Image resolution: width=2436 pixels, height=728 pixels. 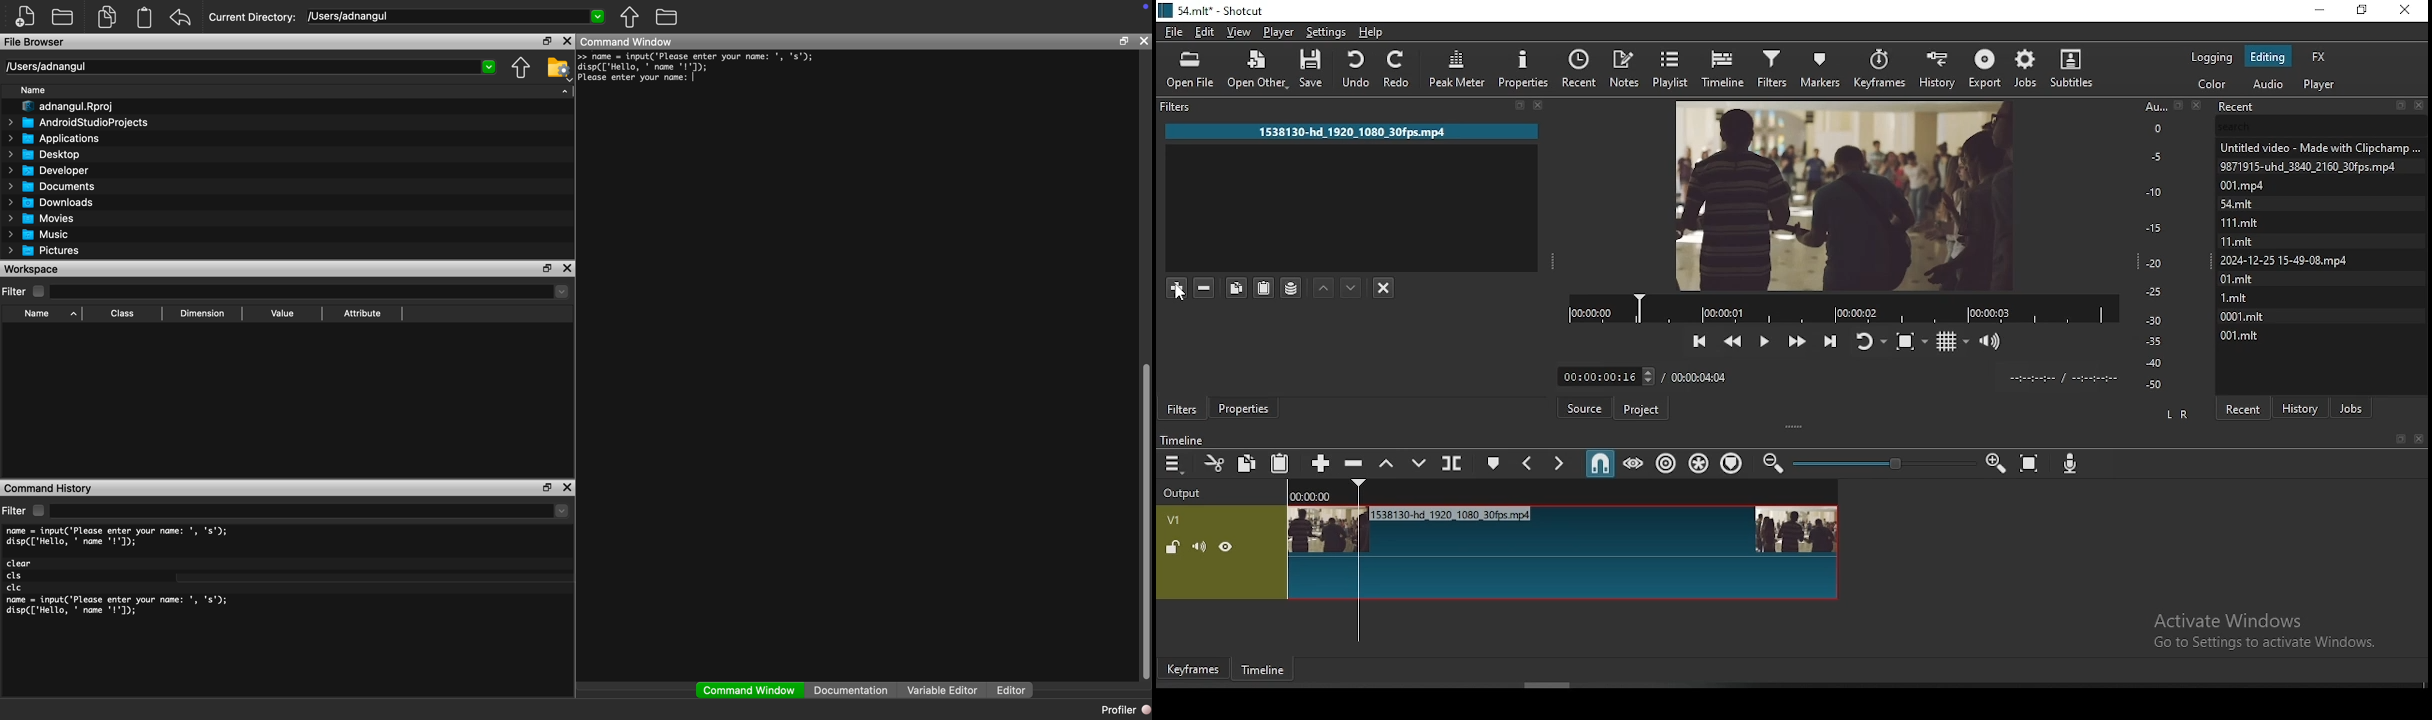 I want to click on snap, so click(x=1599, y=464).